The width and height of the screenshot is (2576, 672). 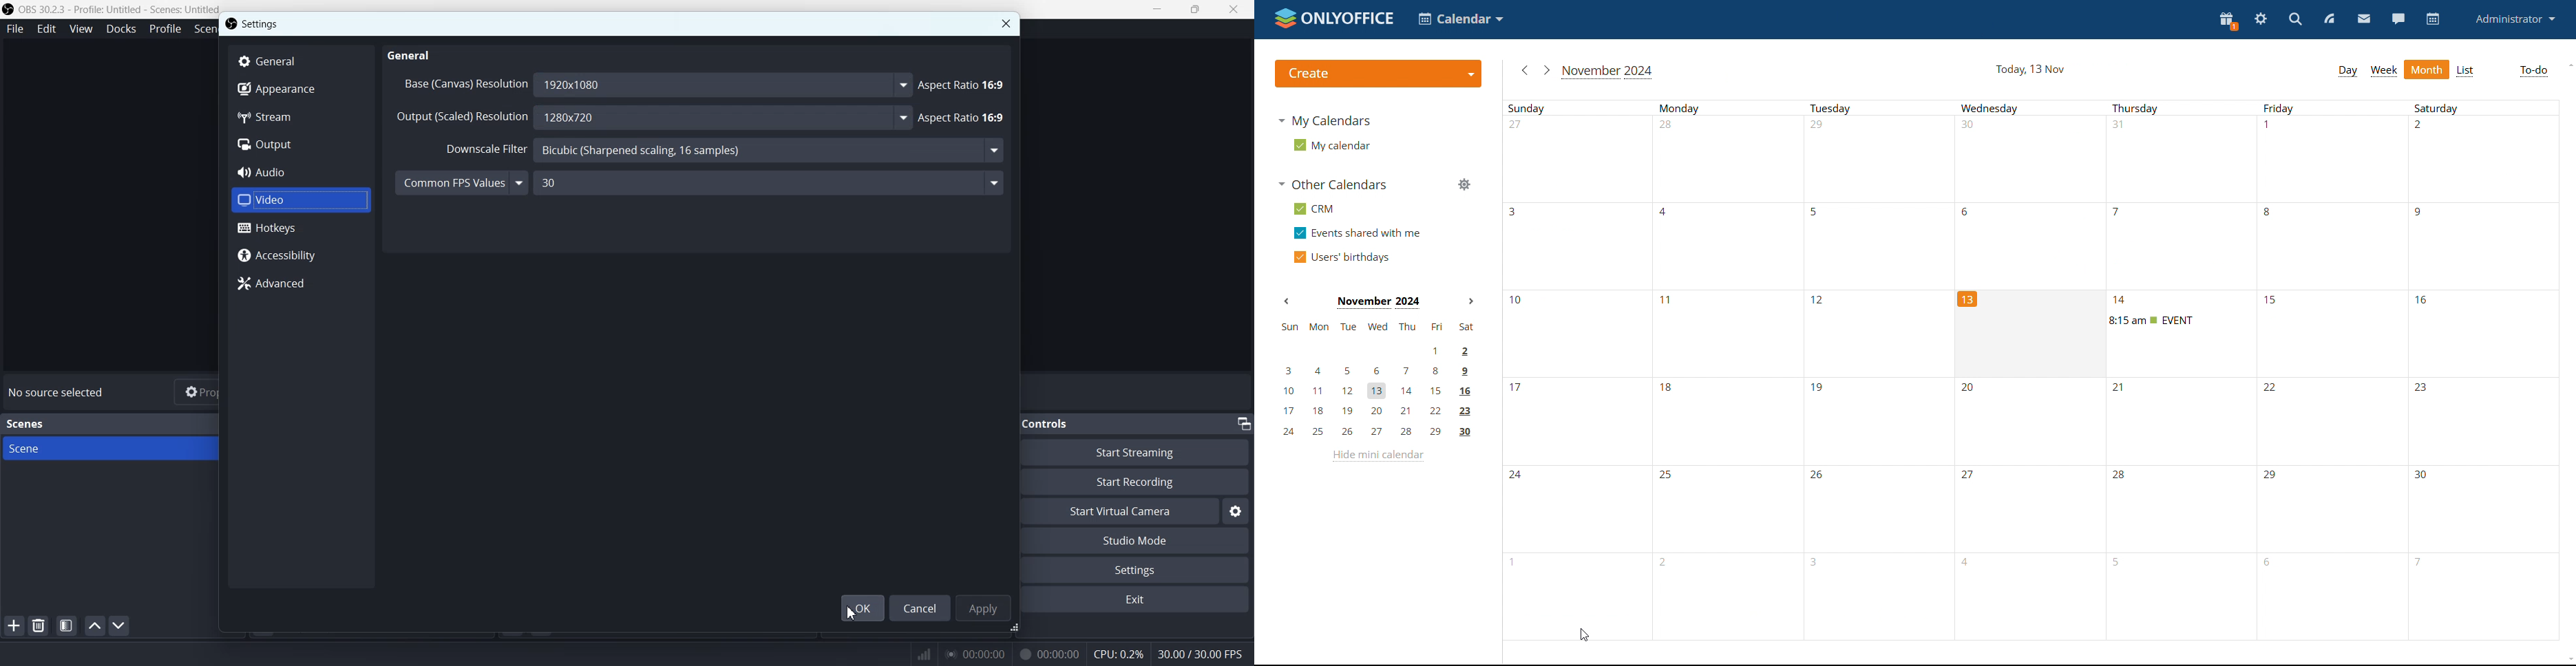 What do you see at coordinates (301, 228) in the screenshot?
I see `Hotkeys` at bounding box center [301, 228].